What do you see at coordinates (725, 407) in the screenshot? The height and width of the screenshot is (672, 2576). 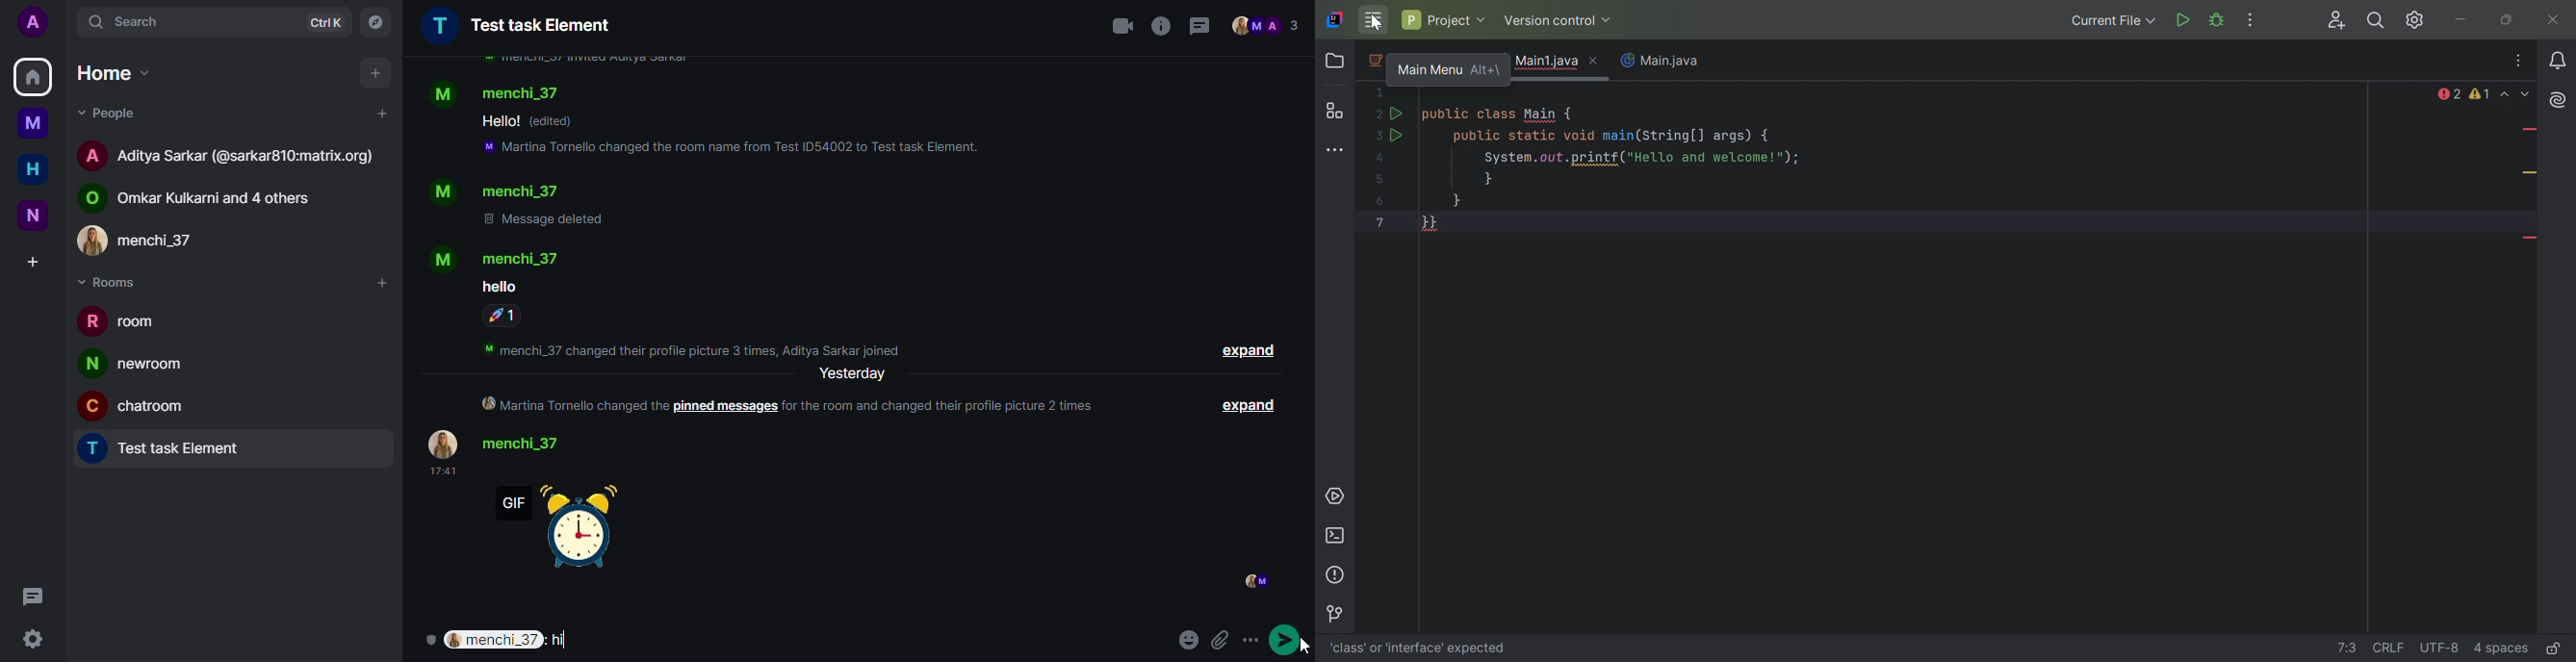 I see `pinned message` at bounding box center [725, 407].